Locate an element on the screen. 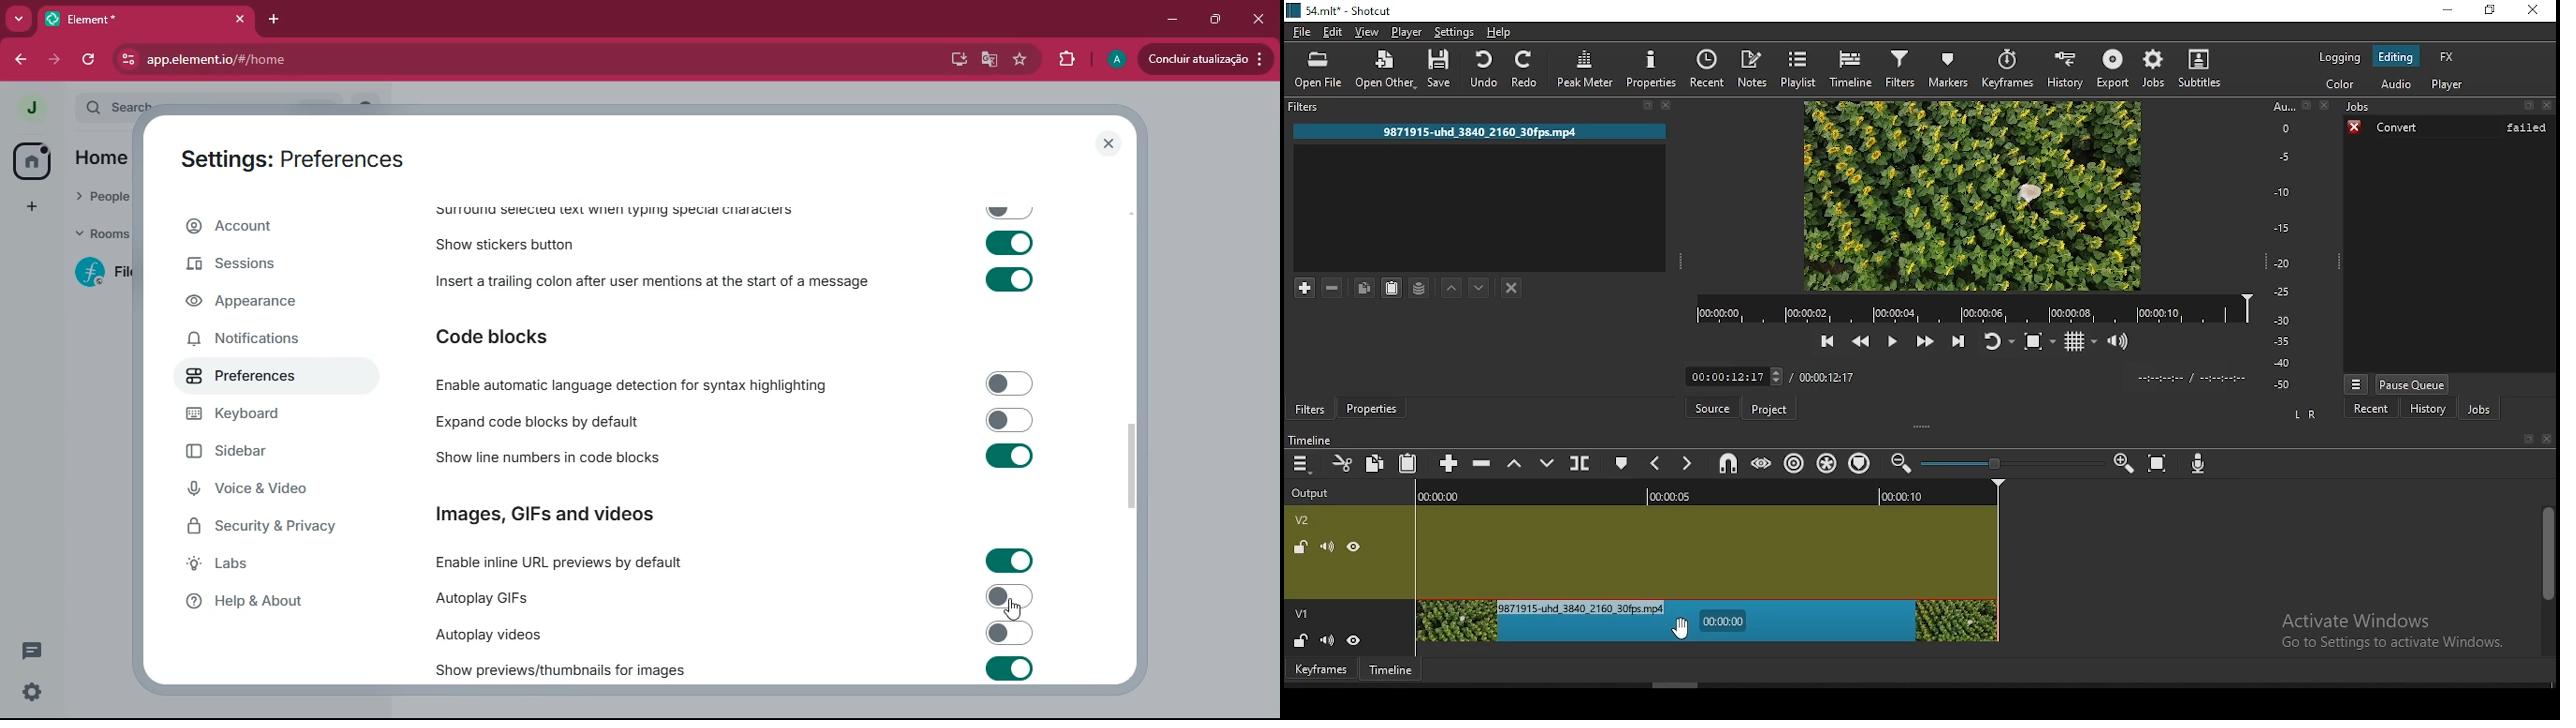 This screenshot has width=2576, height=728. Enable inline URL previews by default is located at coordinates (730, 560).